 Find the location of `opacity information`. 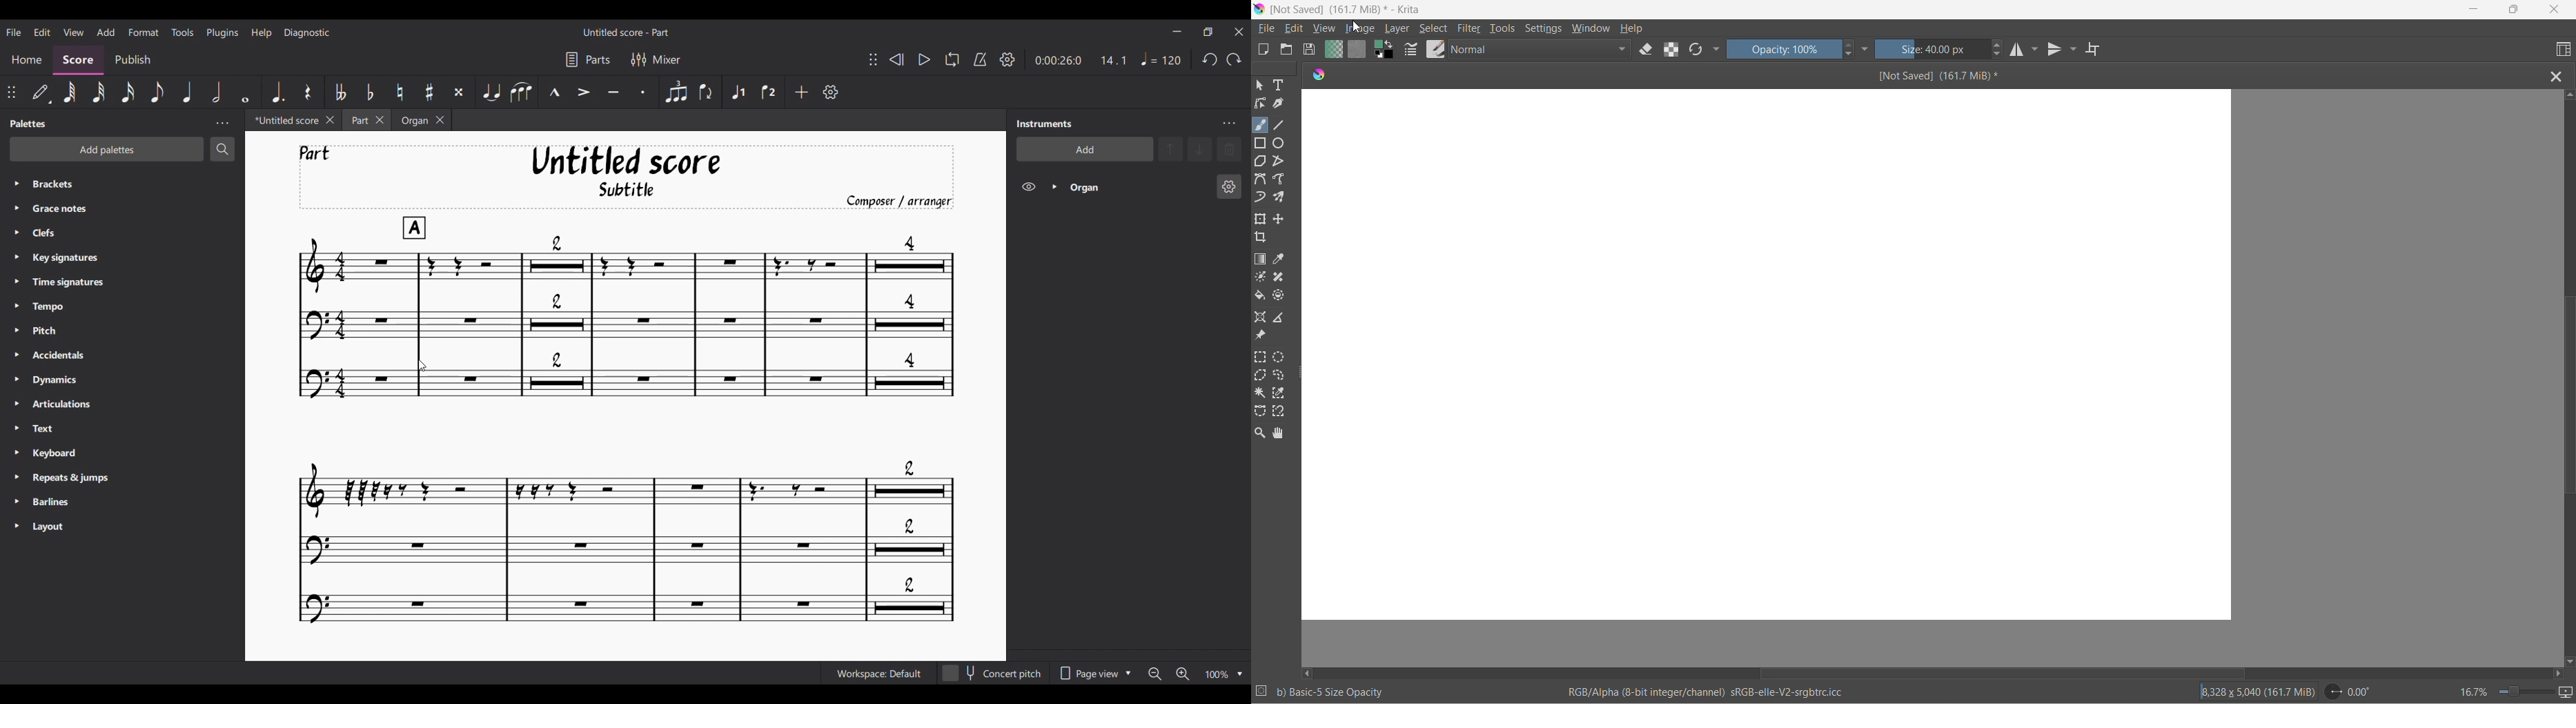

opacity information is located at coordinates (1332, 692).